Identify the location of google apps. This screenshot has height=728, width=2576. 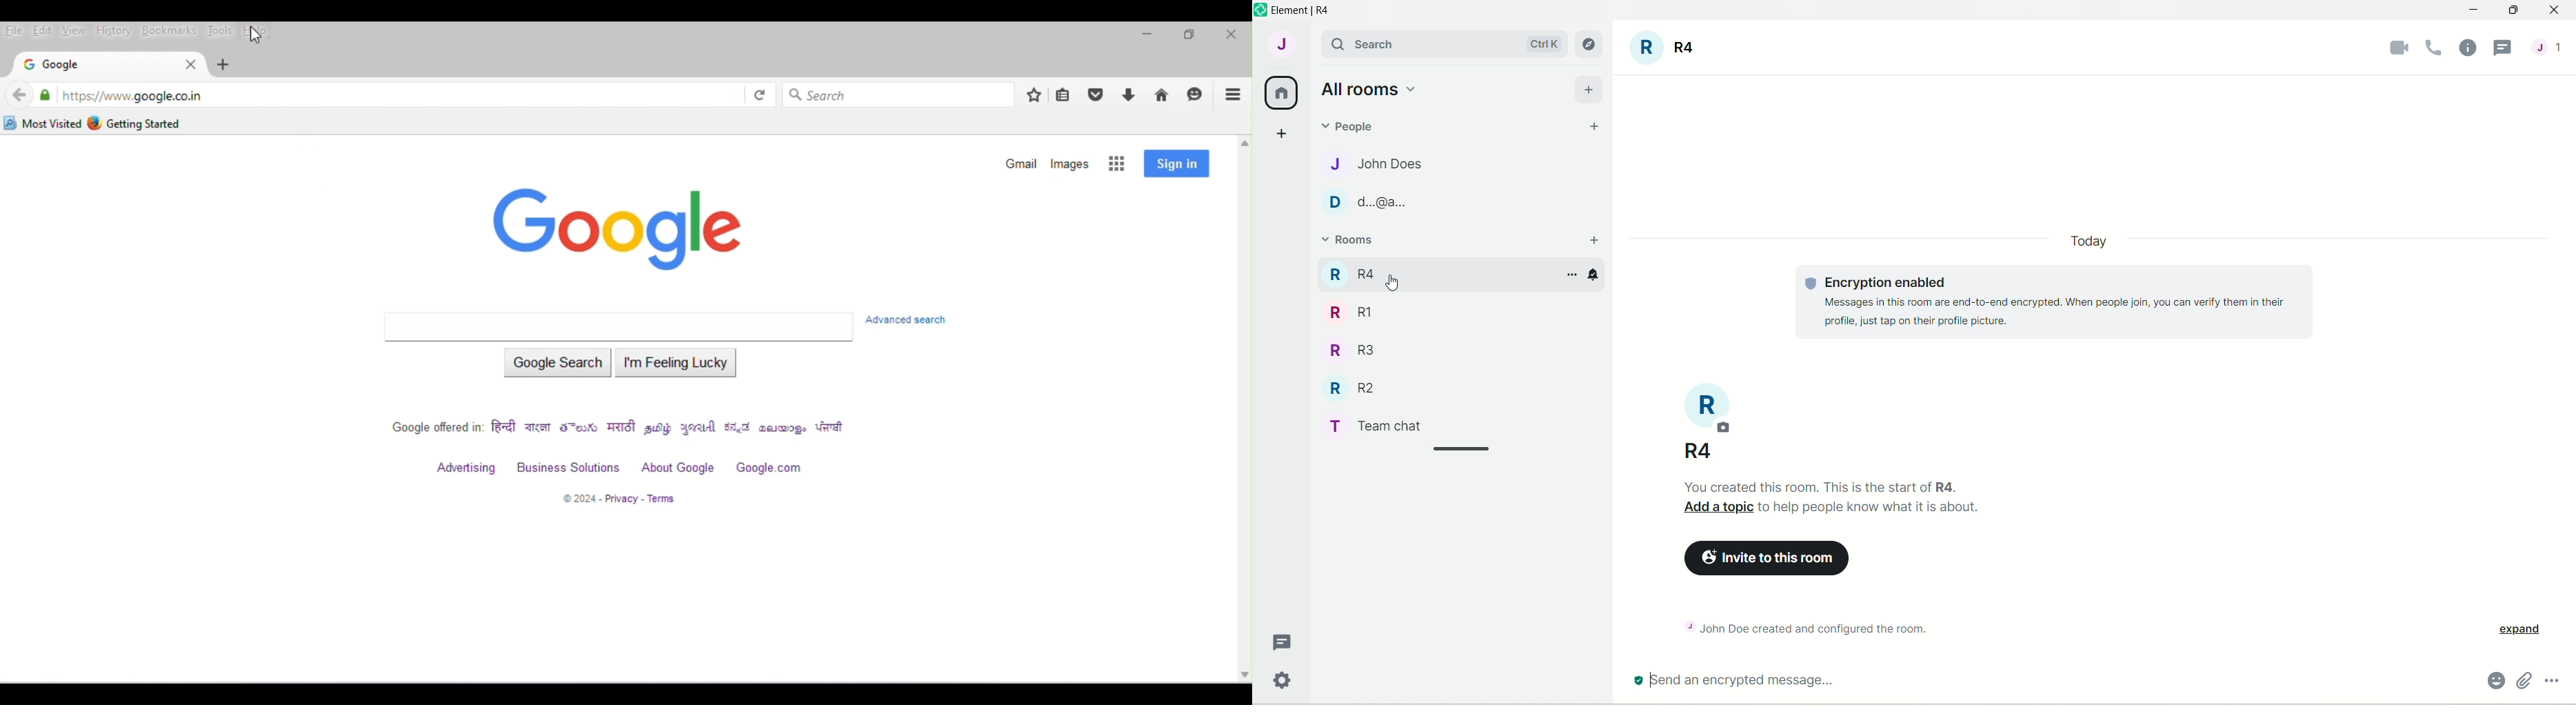
(1118, 164).